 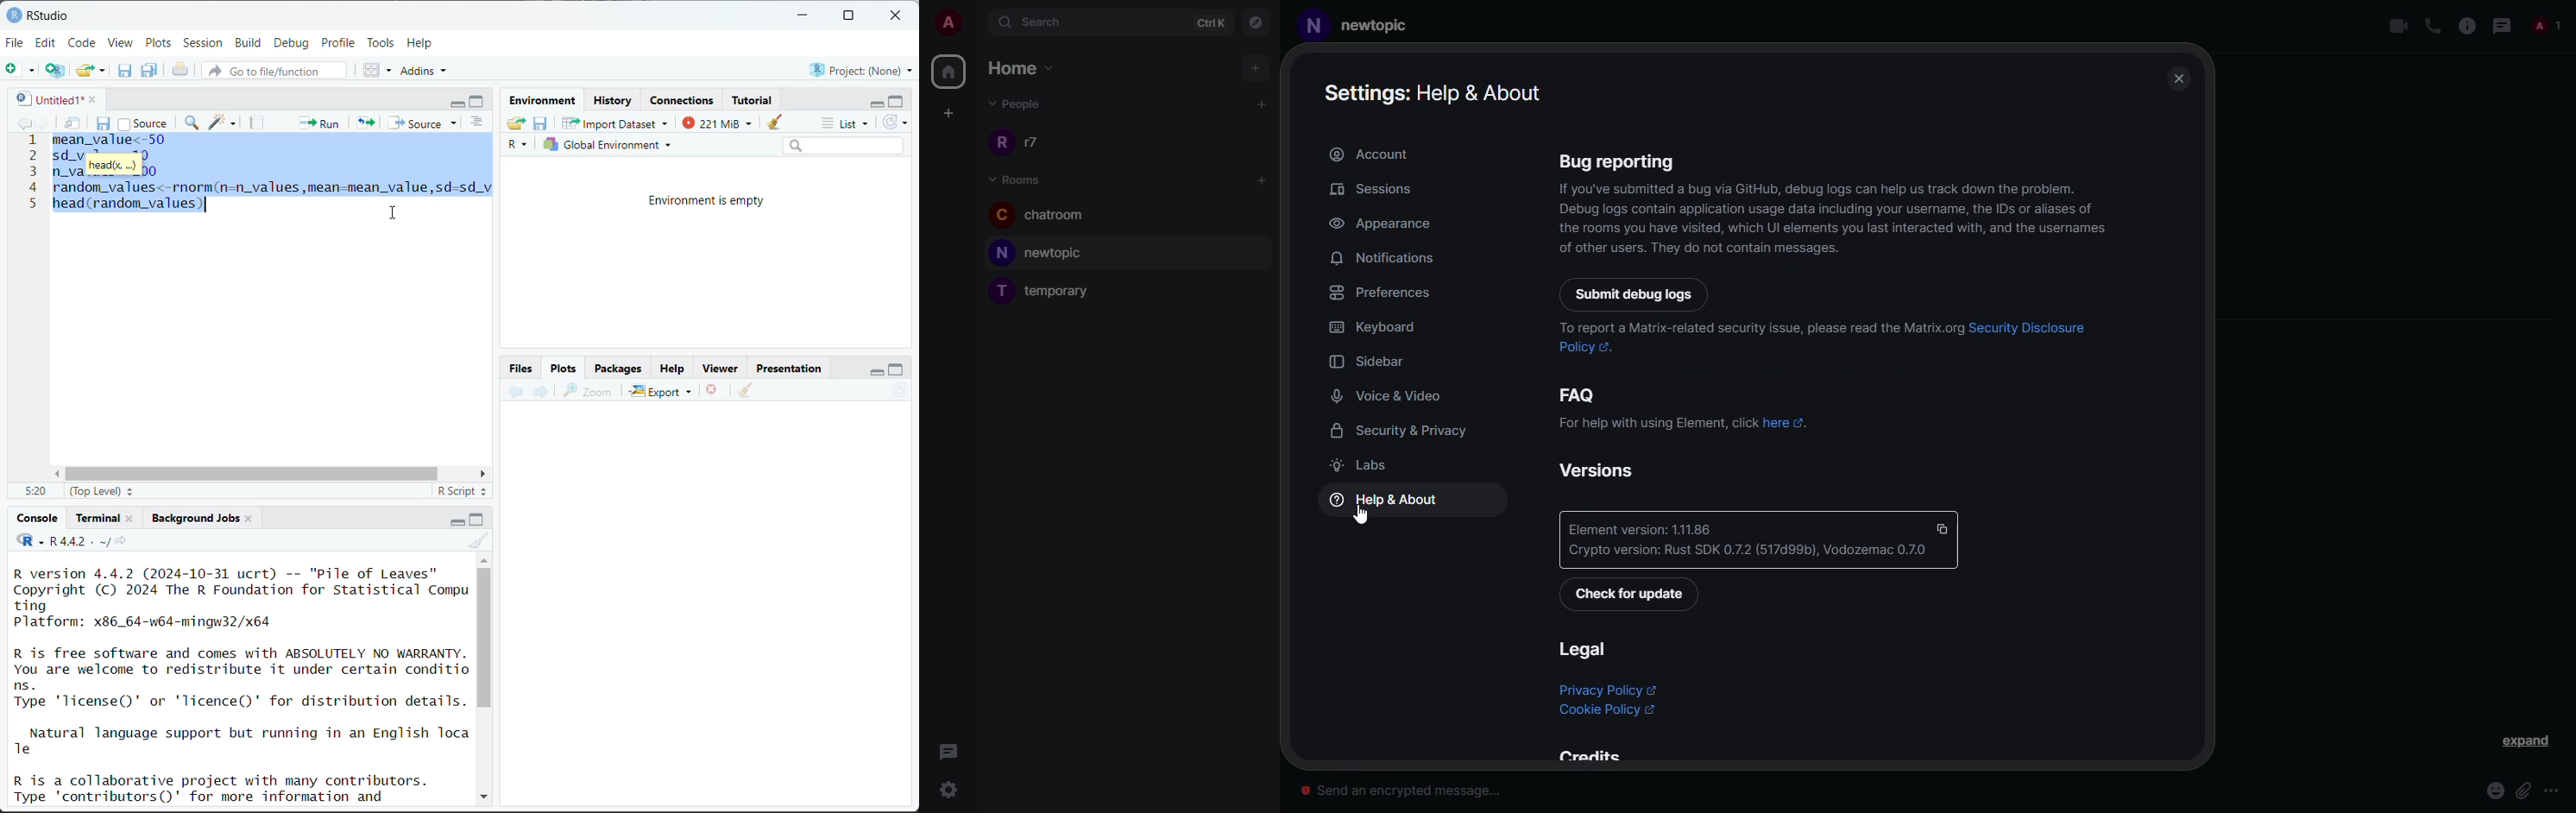 What do you see at coordinates (1366, 26) in the screenshot?
I see `room` at bounding box center [1366, 26].